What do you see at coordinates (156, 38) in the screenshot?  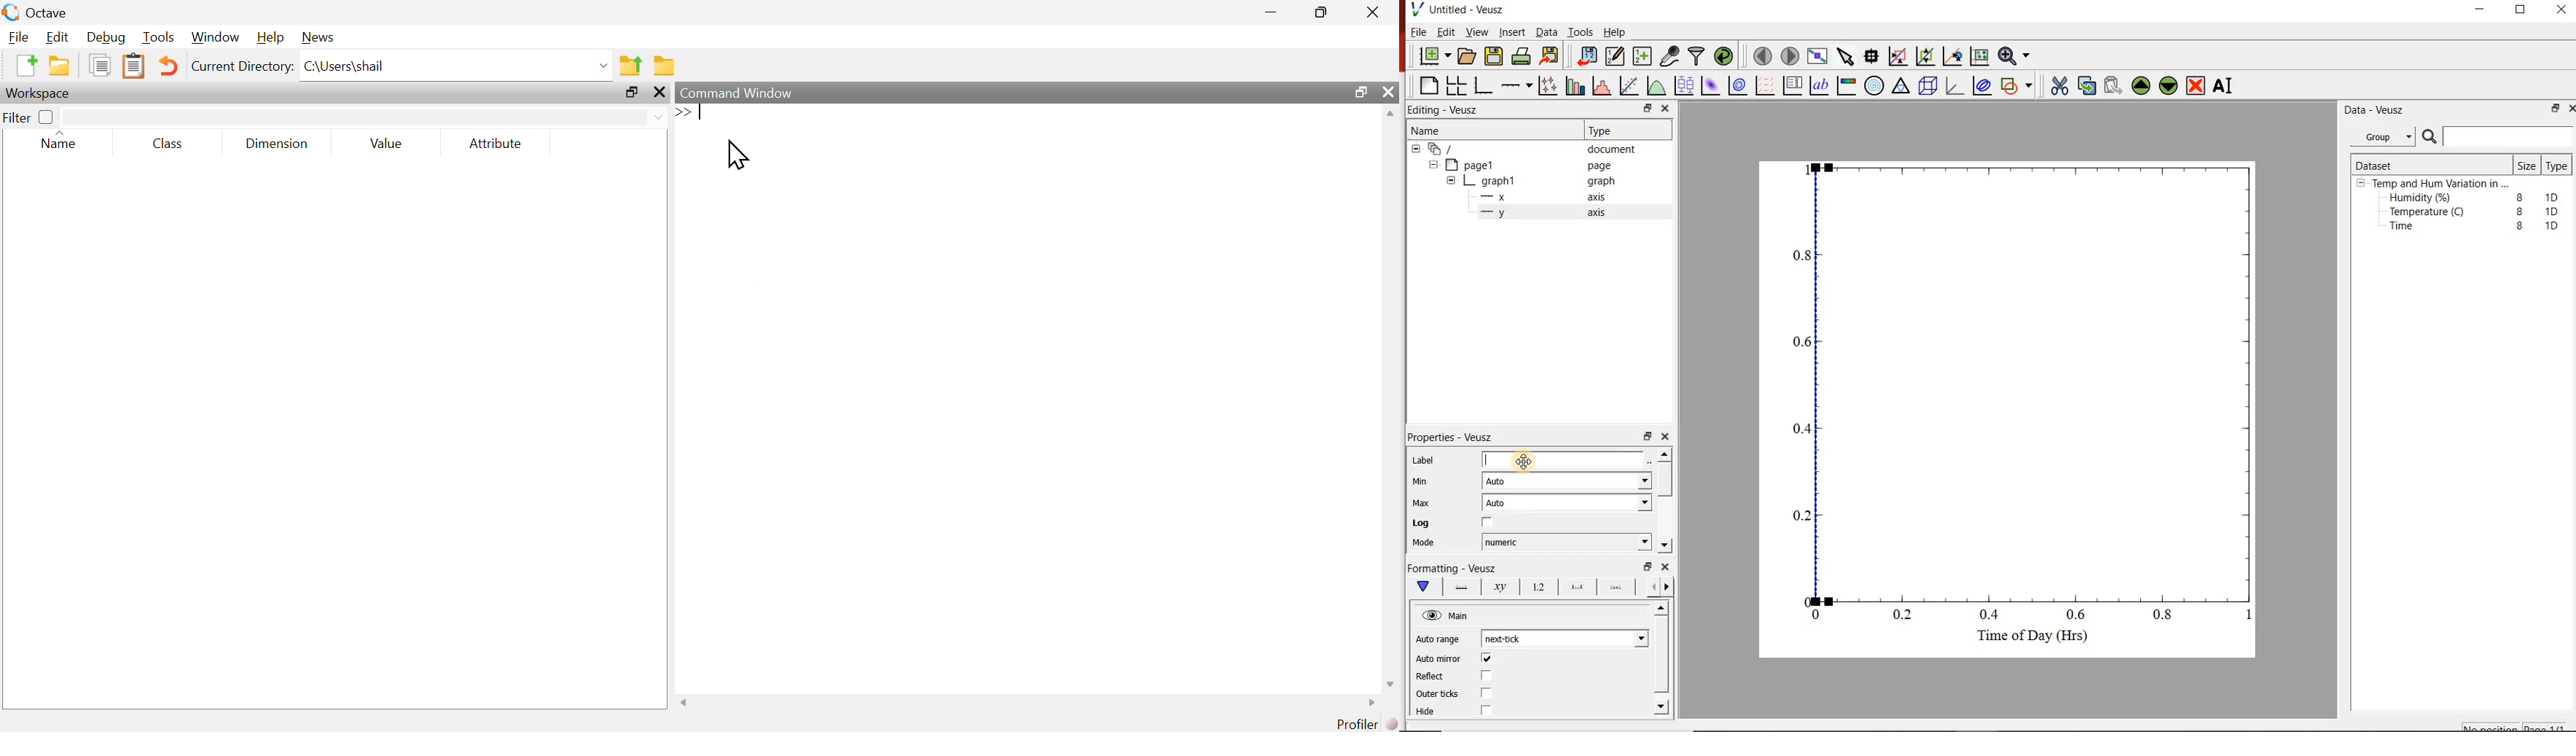 I see `Tools` at bounding box center [156, 38].